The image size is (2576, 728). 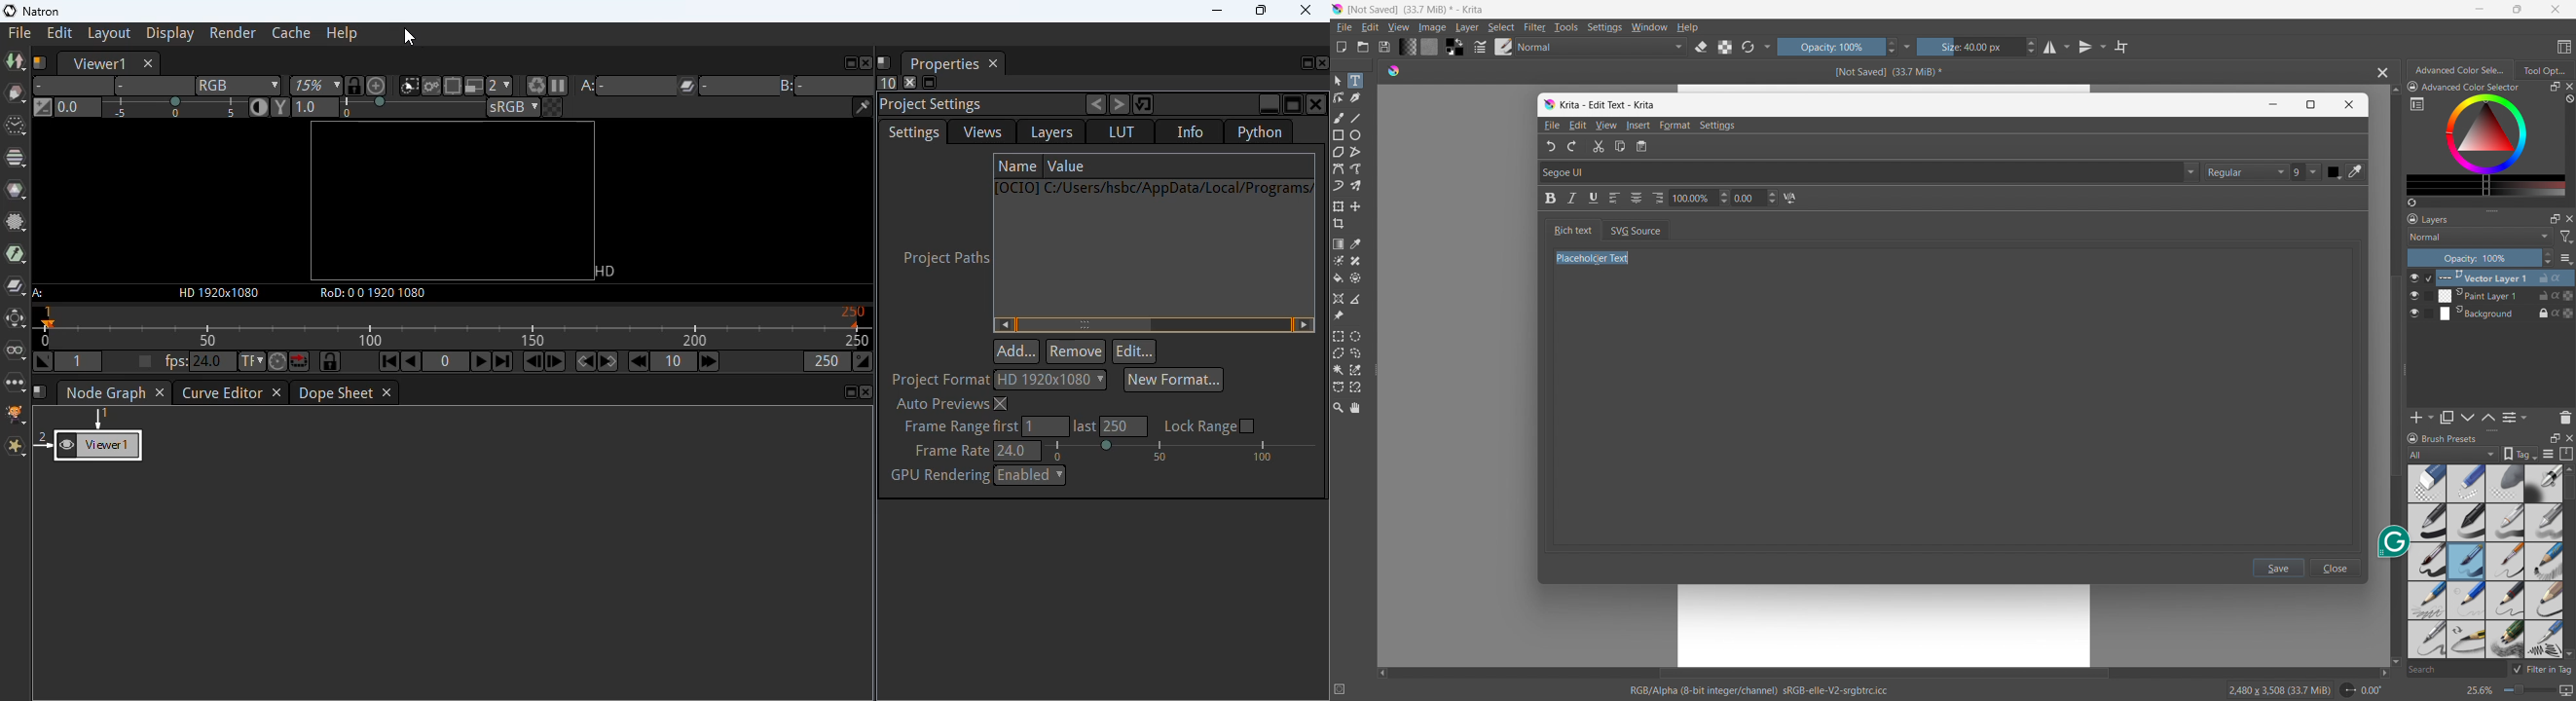 What do you see at coordinates (1086, 427) in the screenshot?
I see `last` at bounding box center [1086, 427].